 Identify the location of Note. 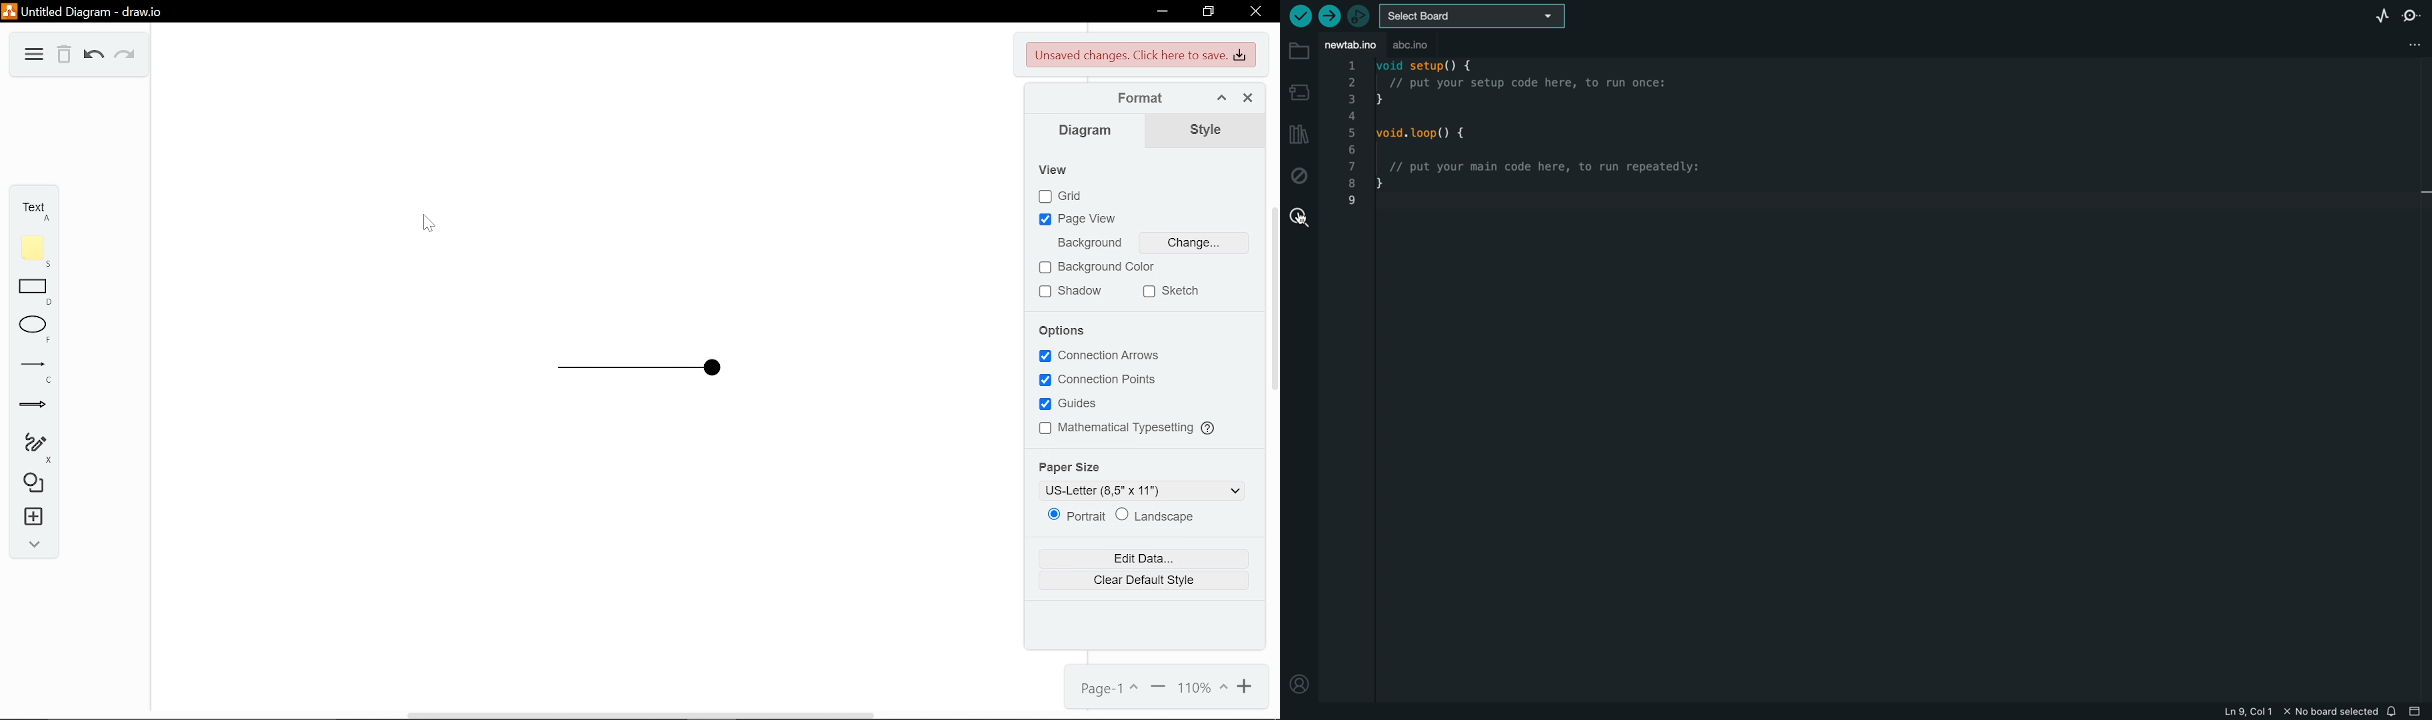
(32, 249).